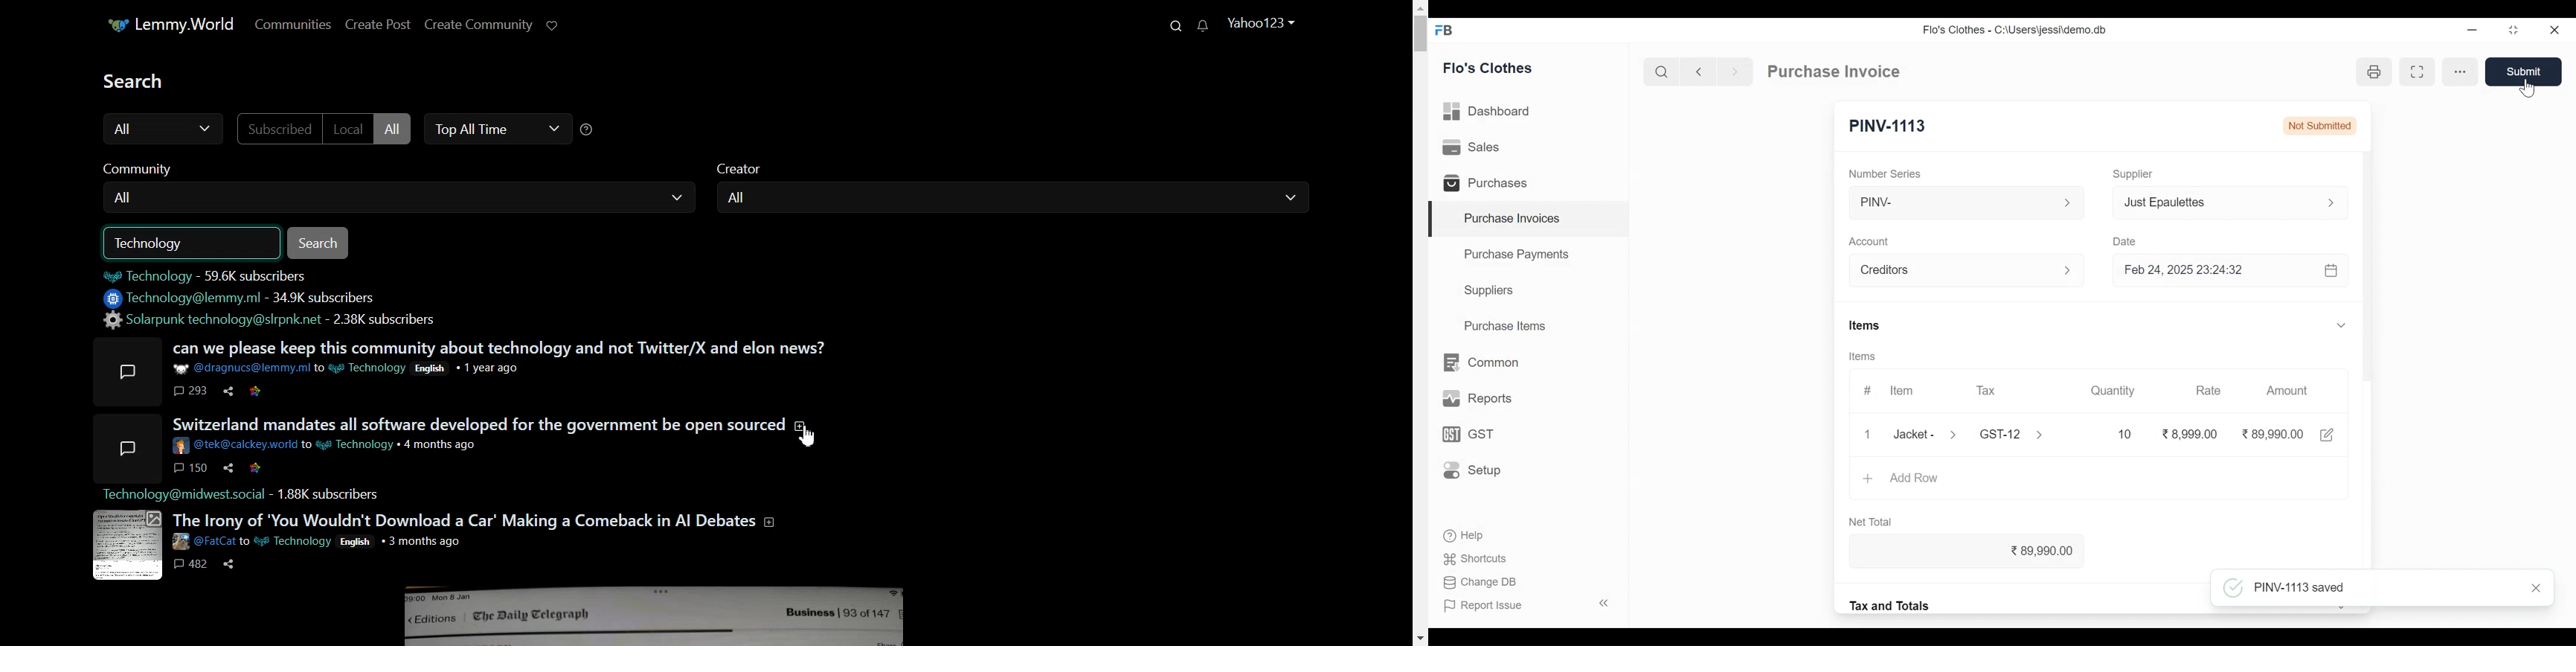  I want to click on PINV-1113 saved, so click(2370, 589).